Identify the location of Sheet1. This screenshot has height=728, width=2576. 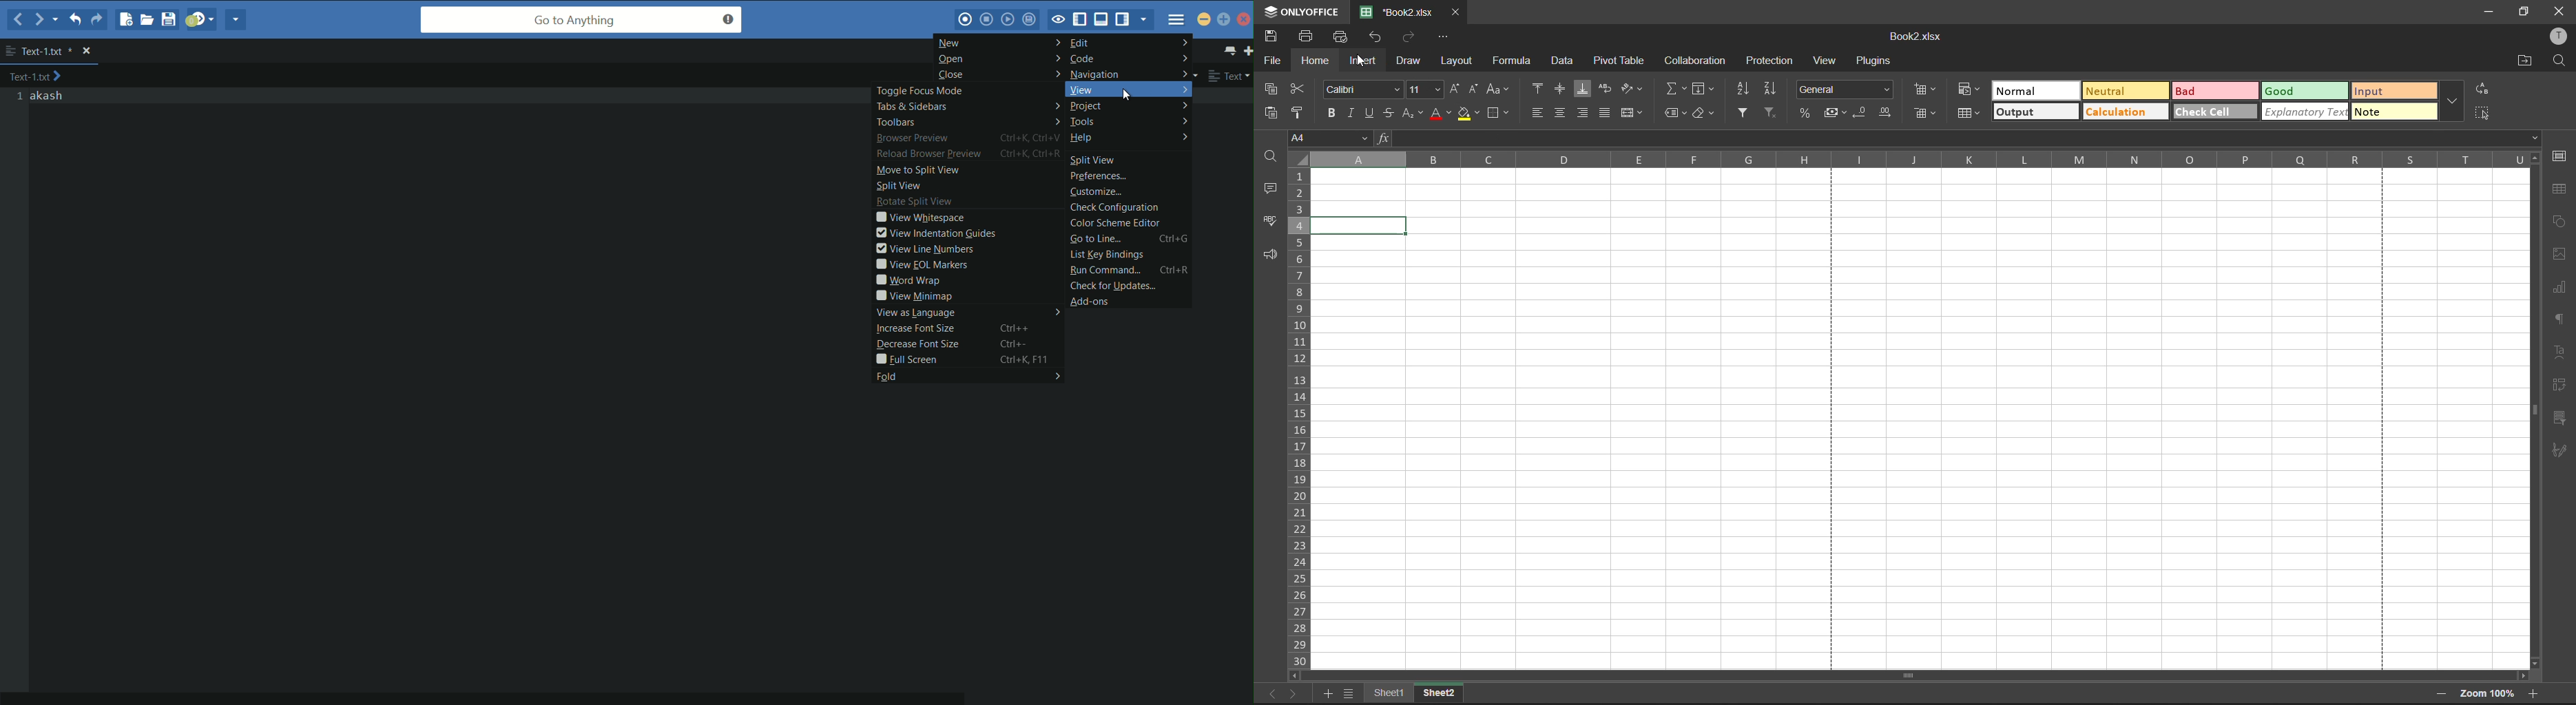
(1388, 693).